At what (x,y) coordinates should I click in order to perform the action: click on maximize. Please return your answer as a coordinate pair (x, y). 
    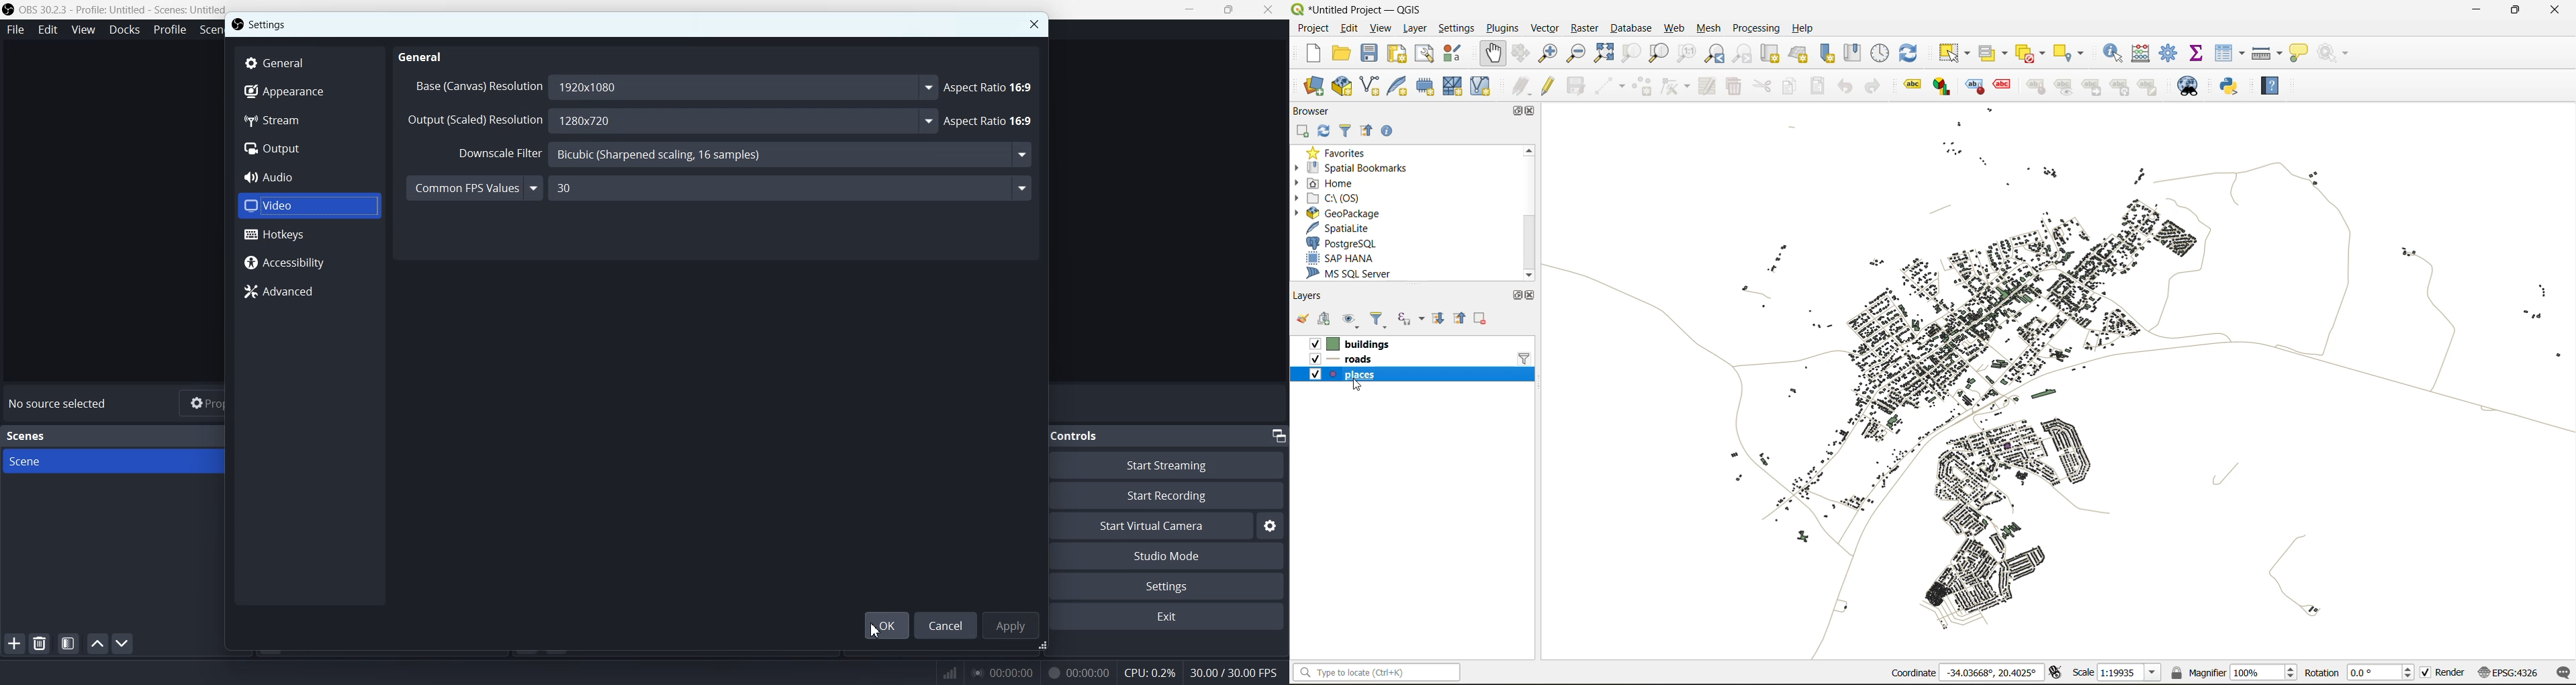
    Looking at the image, I should click on (2515, 11).